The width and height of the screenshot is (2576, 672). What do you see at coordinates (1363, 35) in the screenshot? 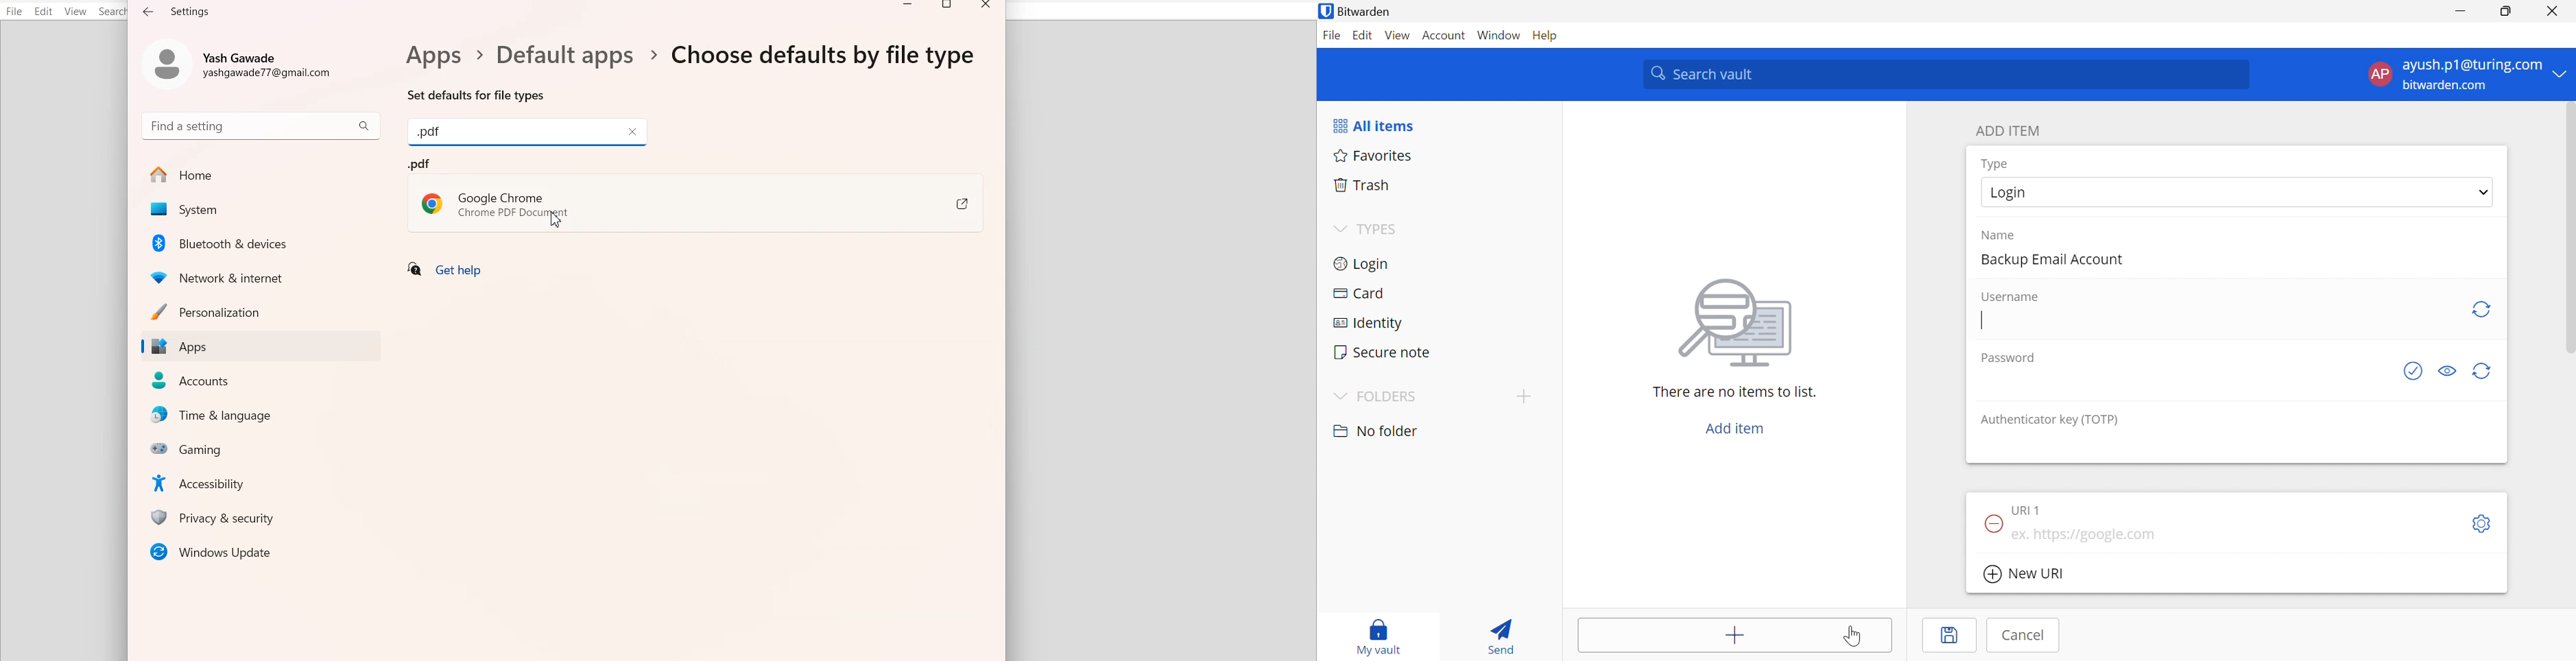
I see `Edit` at bounding box center [1363, 35].